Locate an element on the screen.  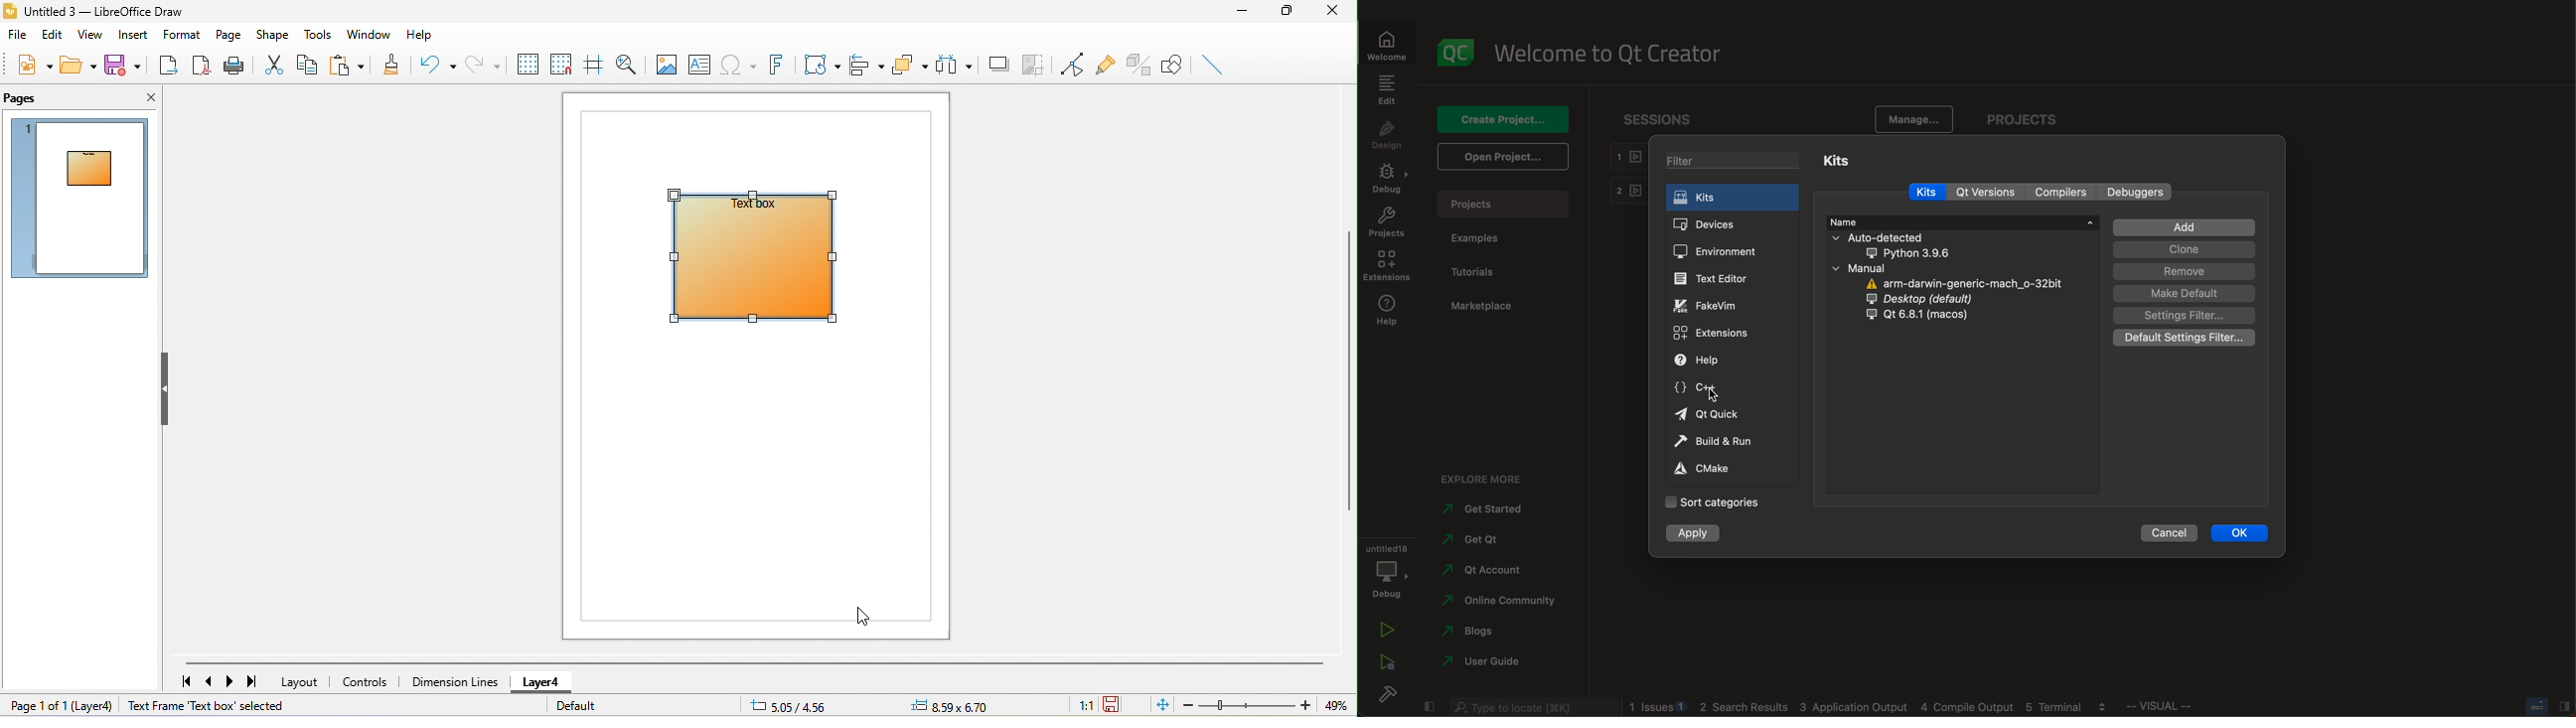
font work text is located at coordinates (778, 67).